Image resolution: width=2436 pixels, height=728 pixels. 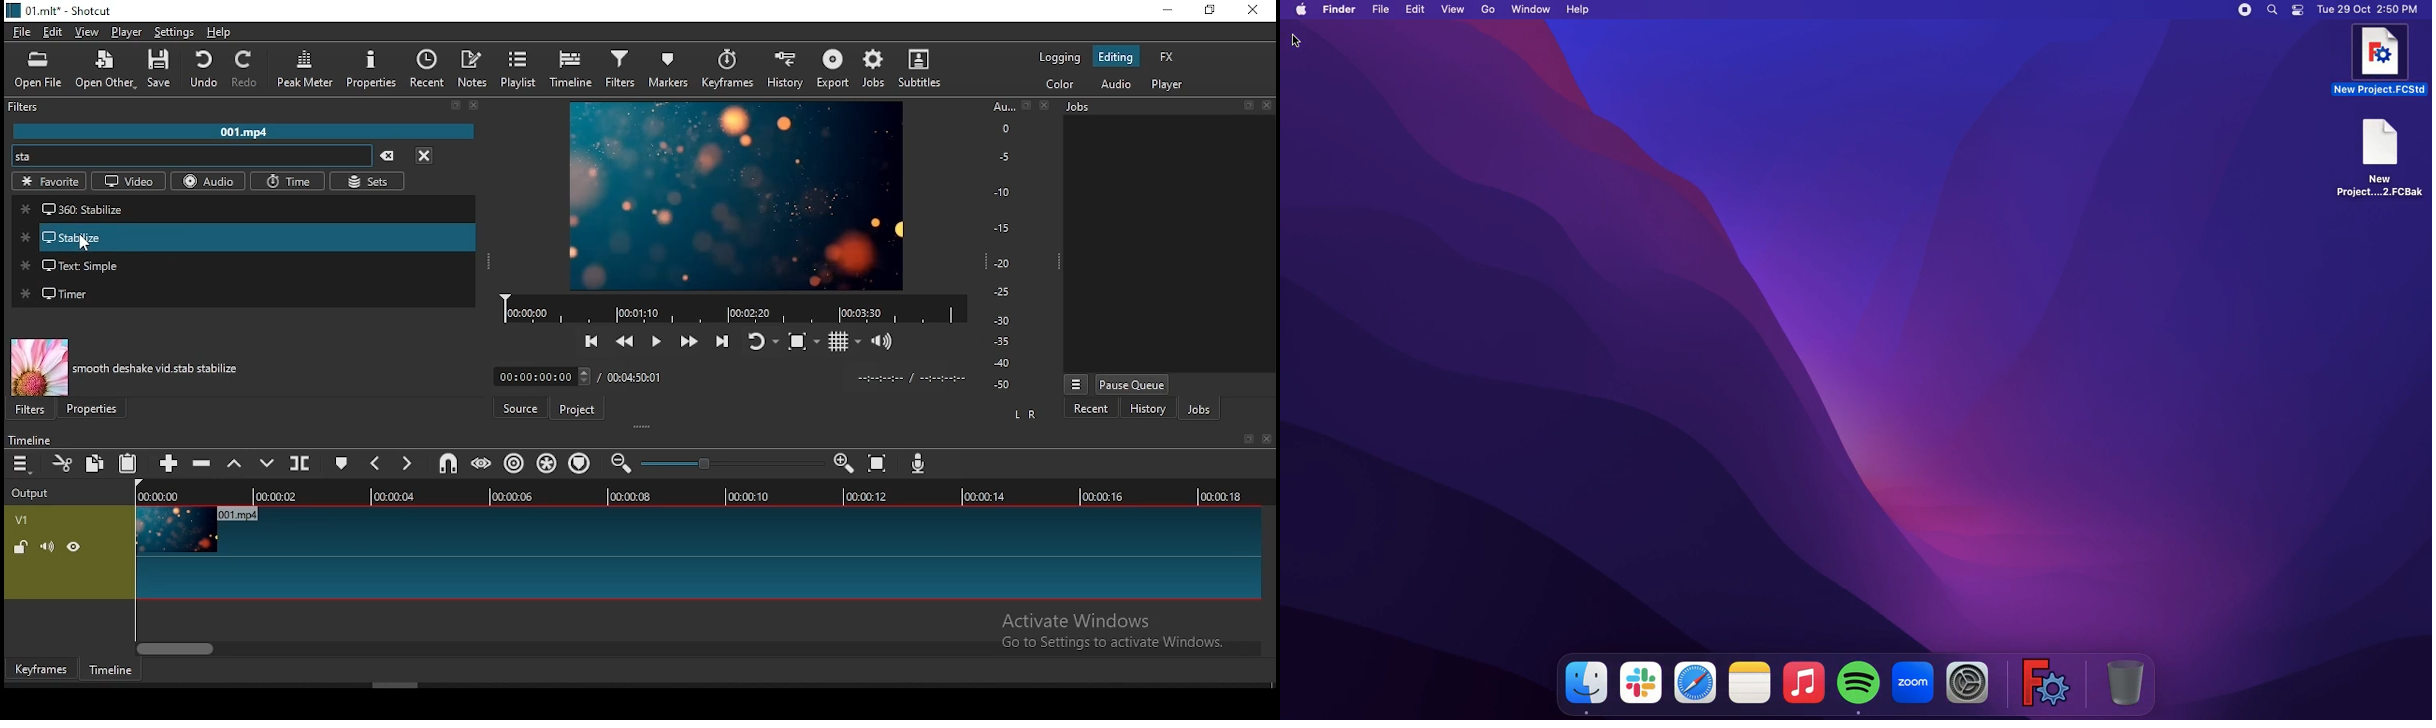 I want to click on 360: stabilize, so click(x=246, y=209).